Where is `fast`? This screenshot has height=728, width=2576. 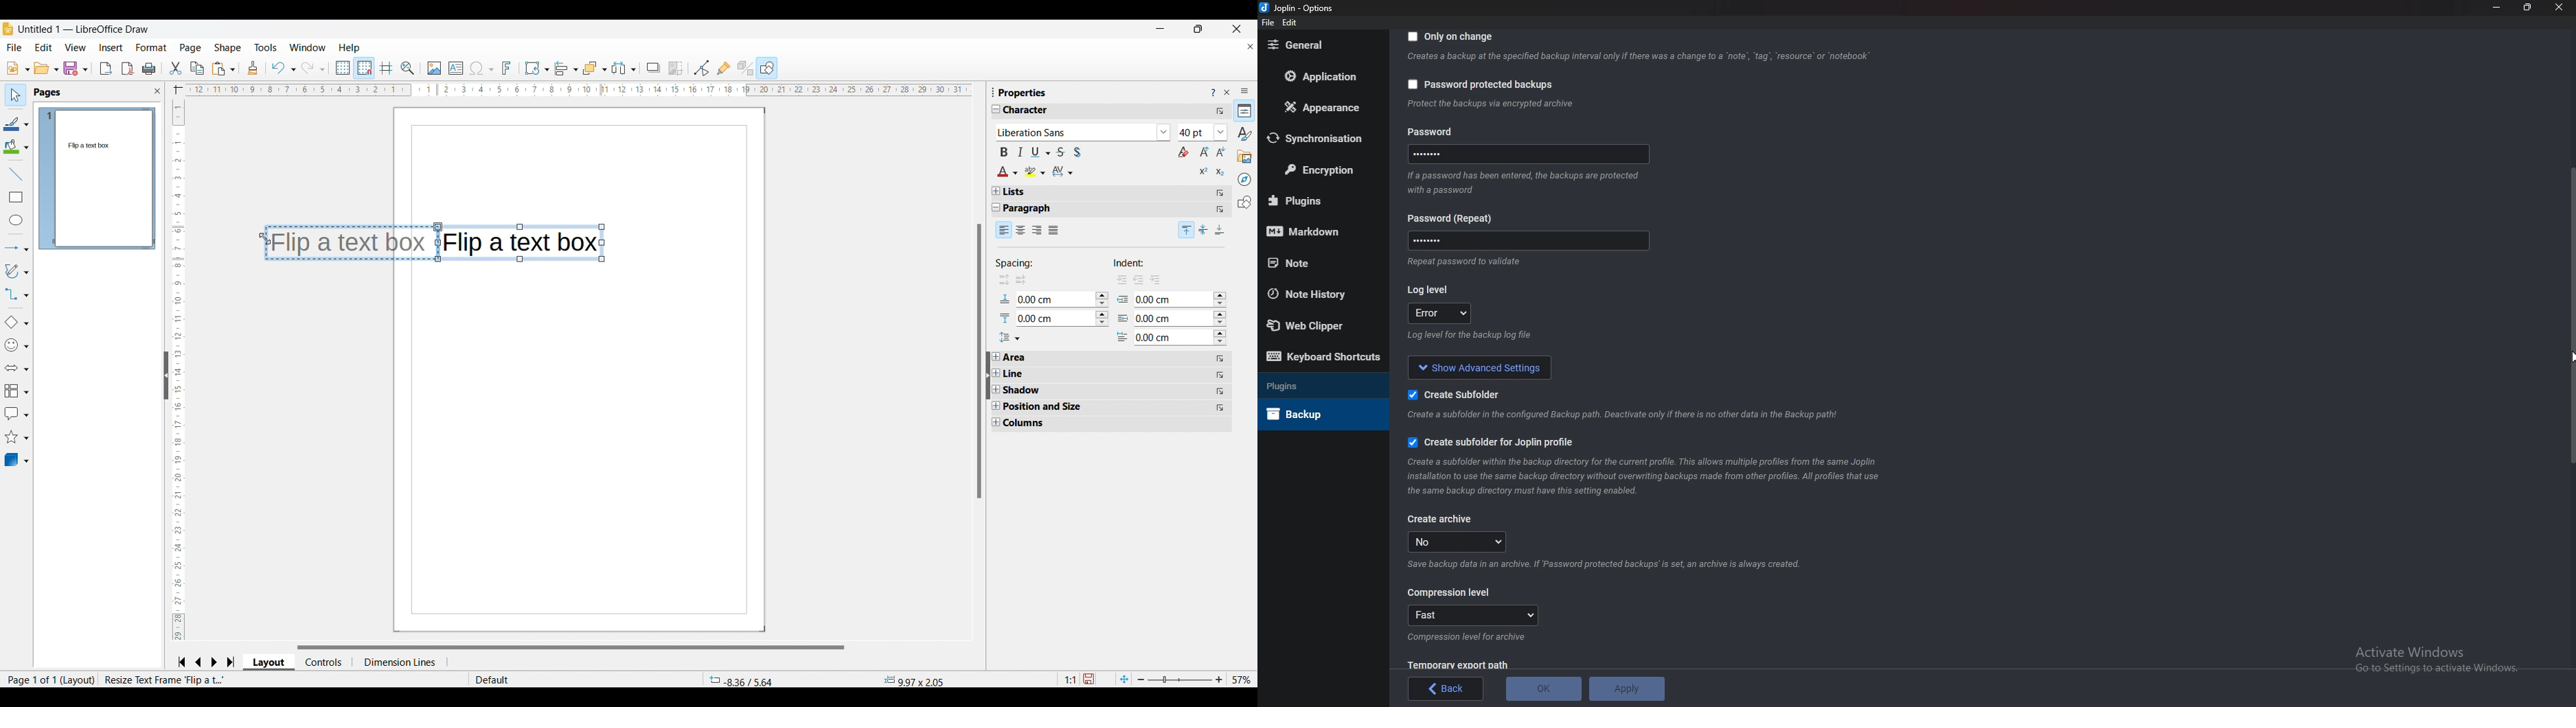
fast is located at coordinates (1474, 615).